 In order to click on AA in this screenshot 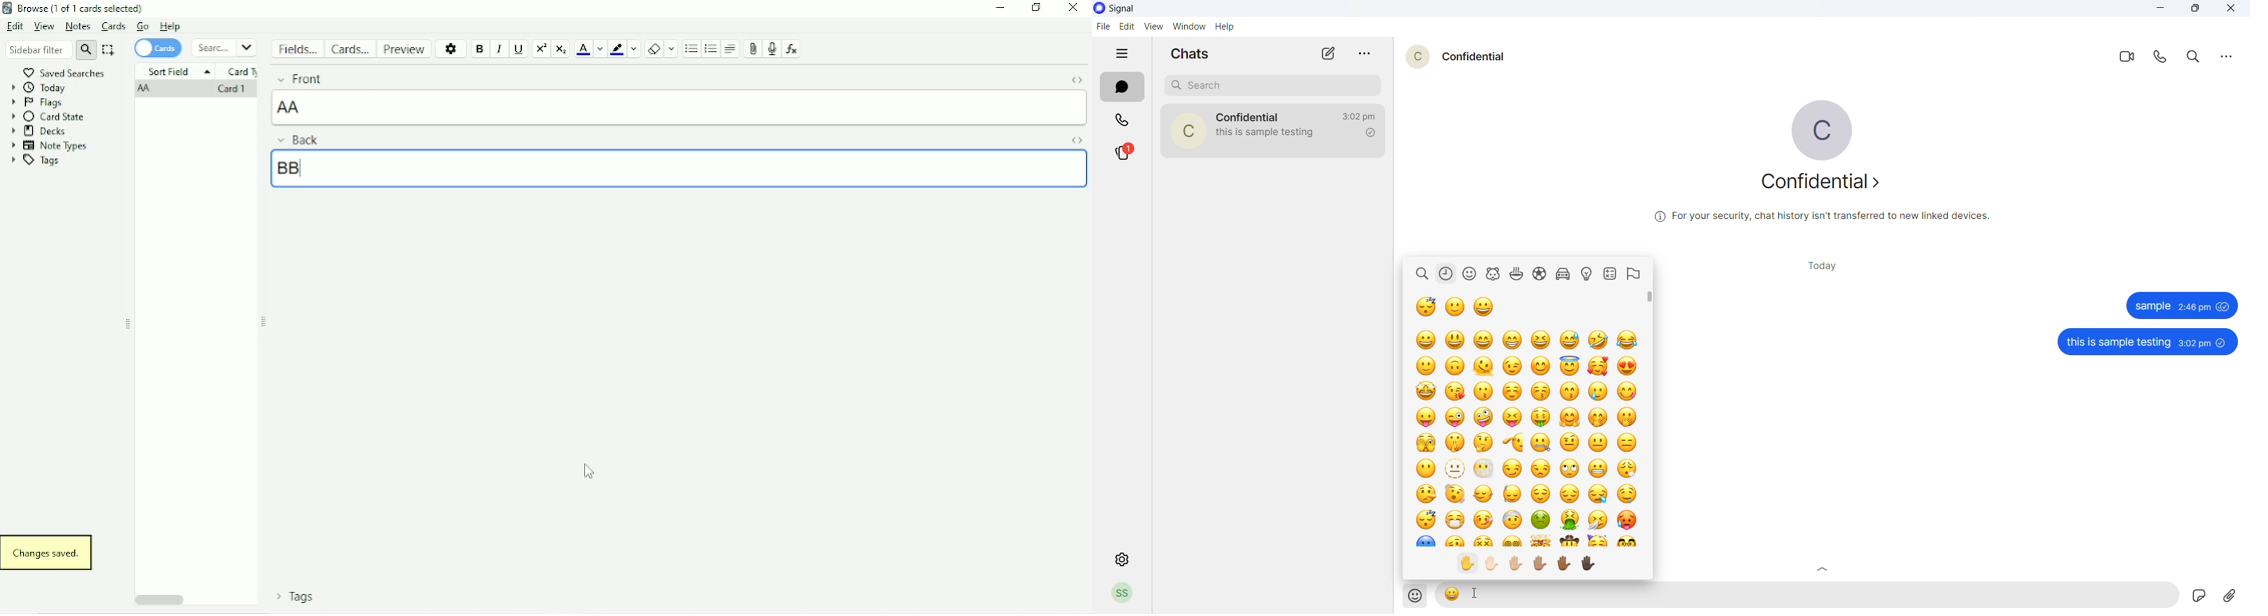, I will do `click(291, 107)`.